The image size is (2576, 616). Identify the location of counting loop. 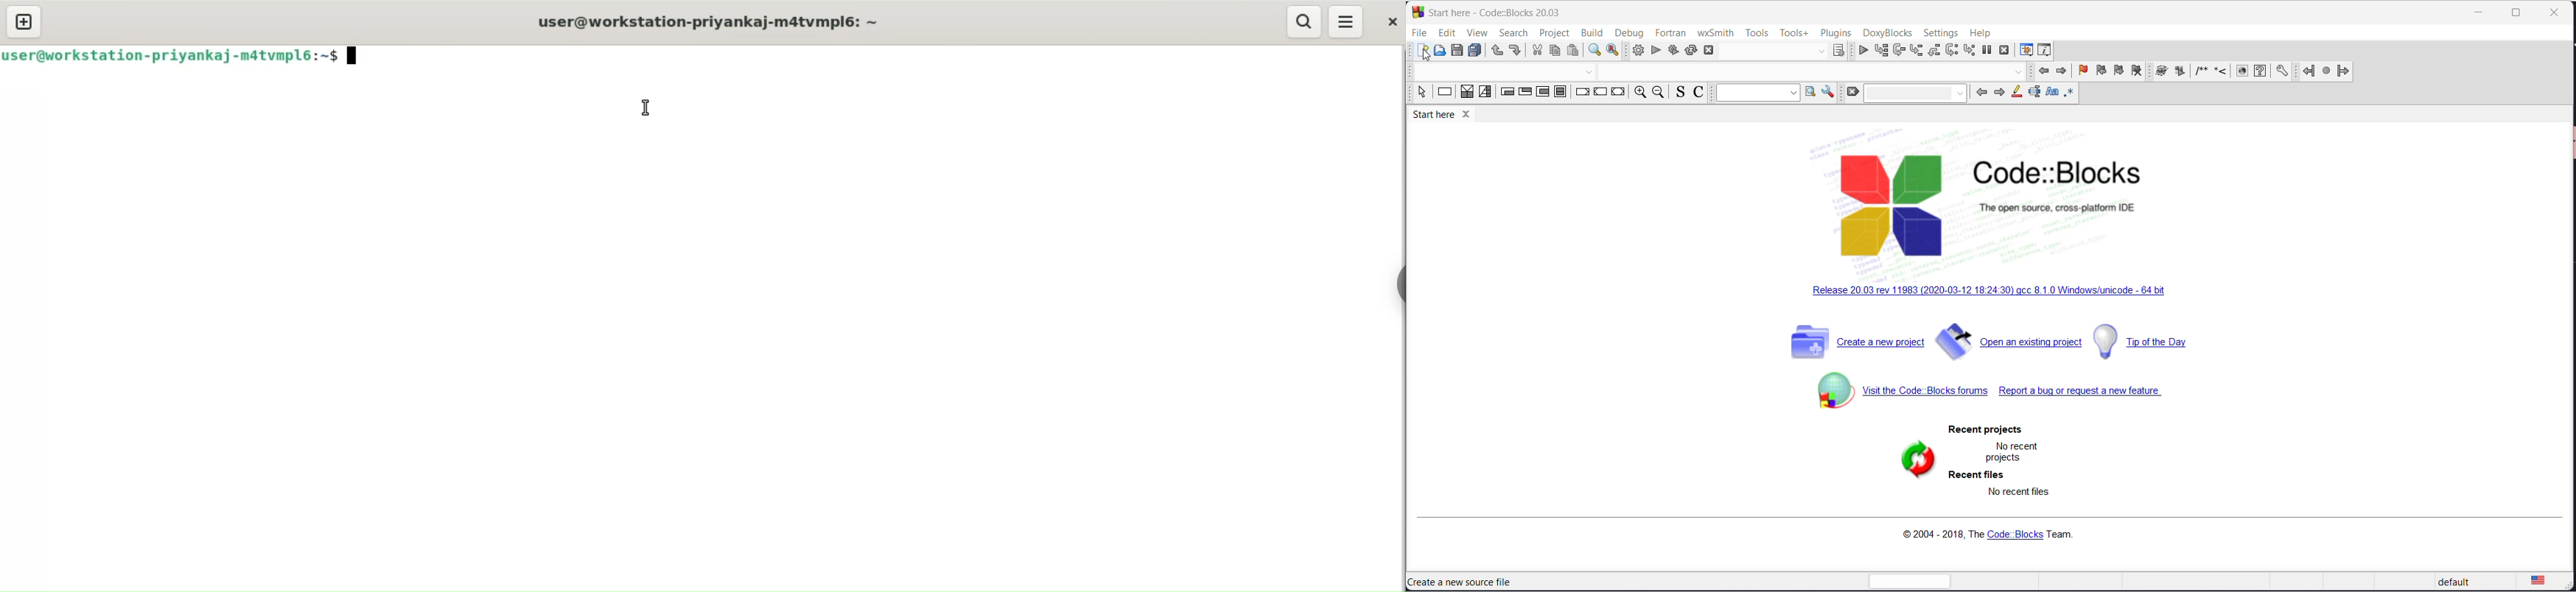
(1544, 94).